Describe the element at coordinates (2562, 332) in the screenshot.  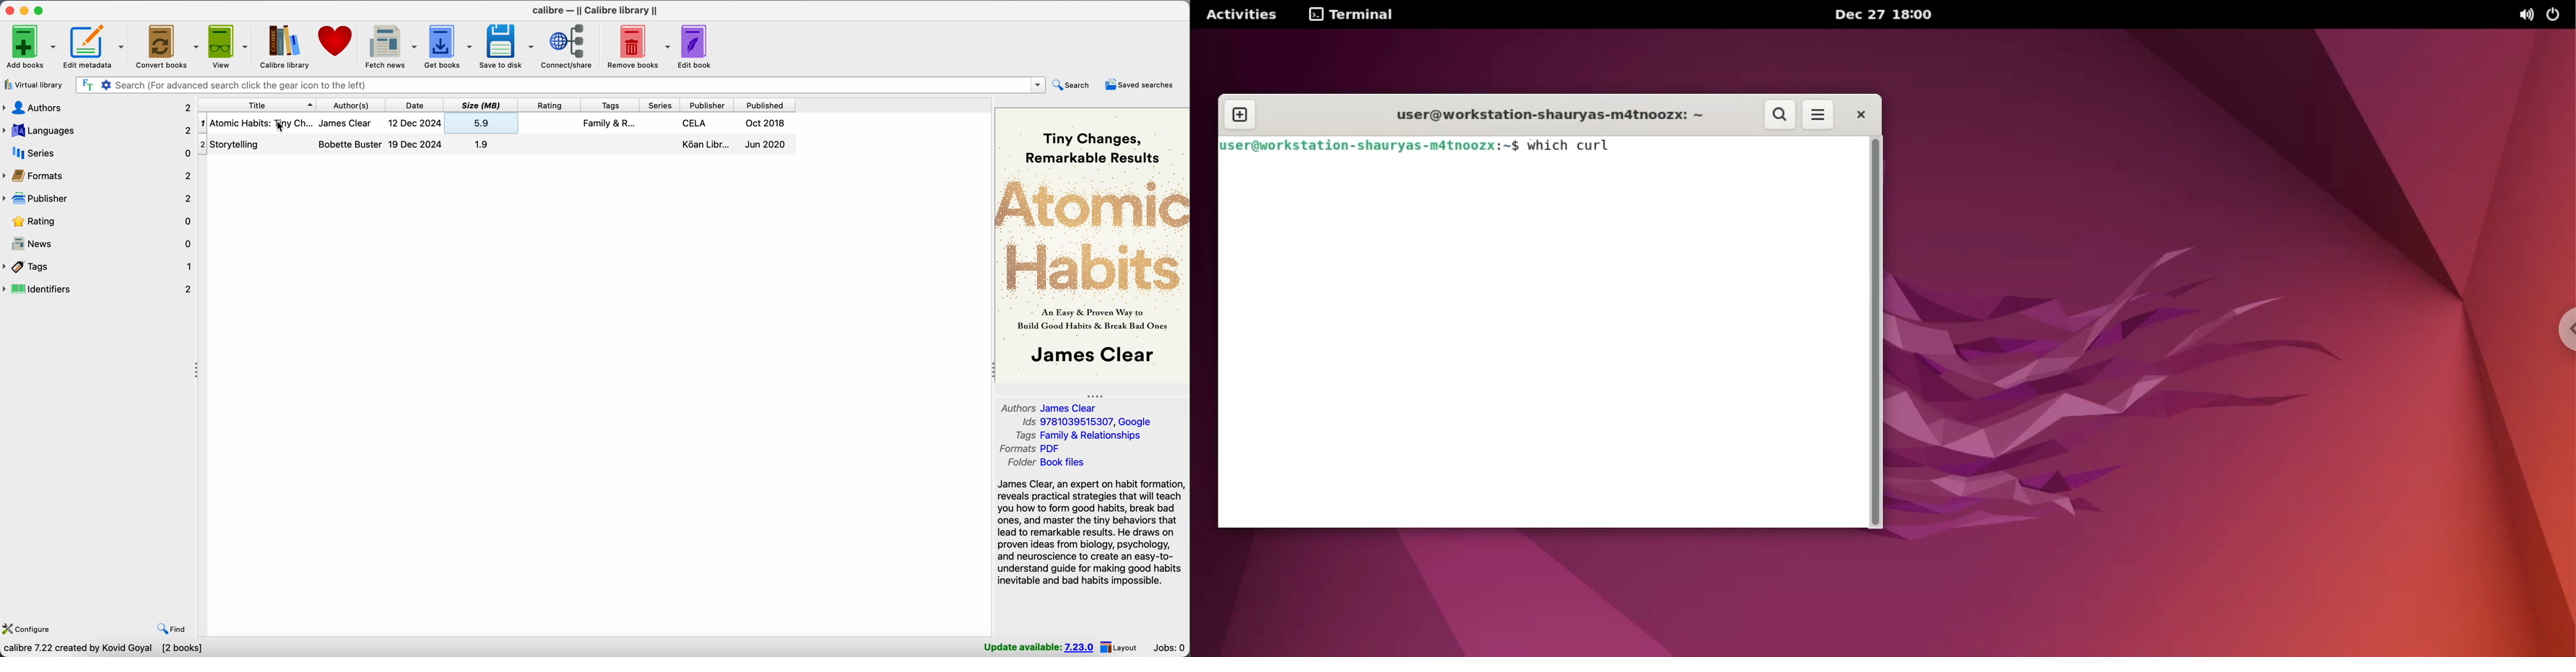
I see `chrome options` at that location.